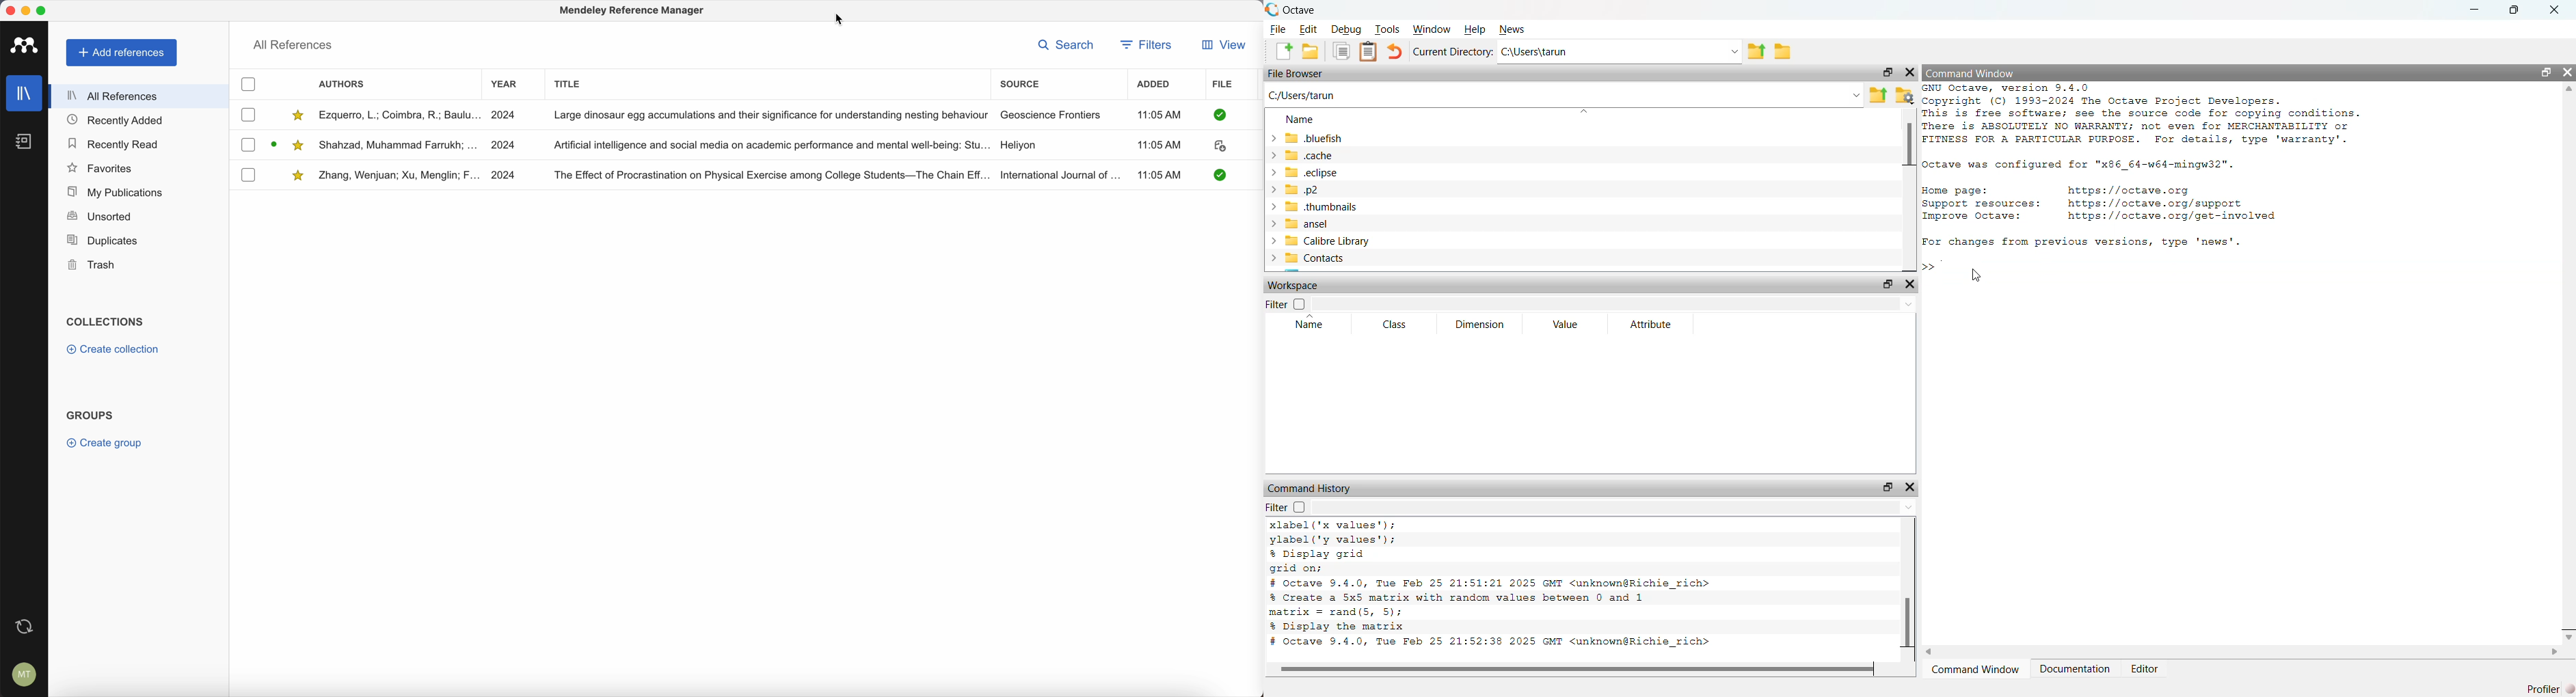 The height and width of the screenshot is (700, 2576). Describe the element at coordinates (506, 115) in the screenshot. I see `2024` at that location.